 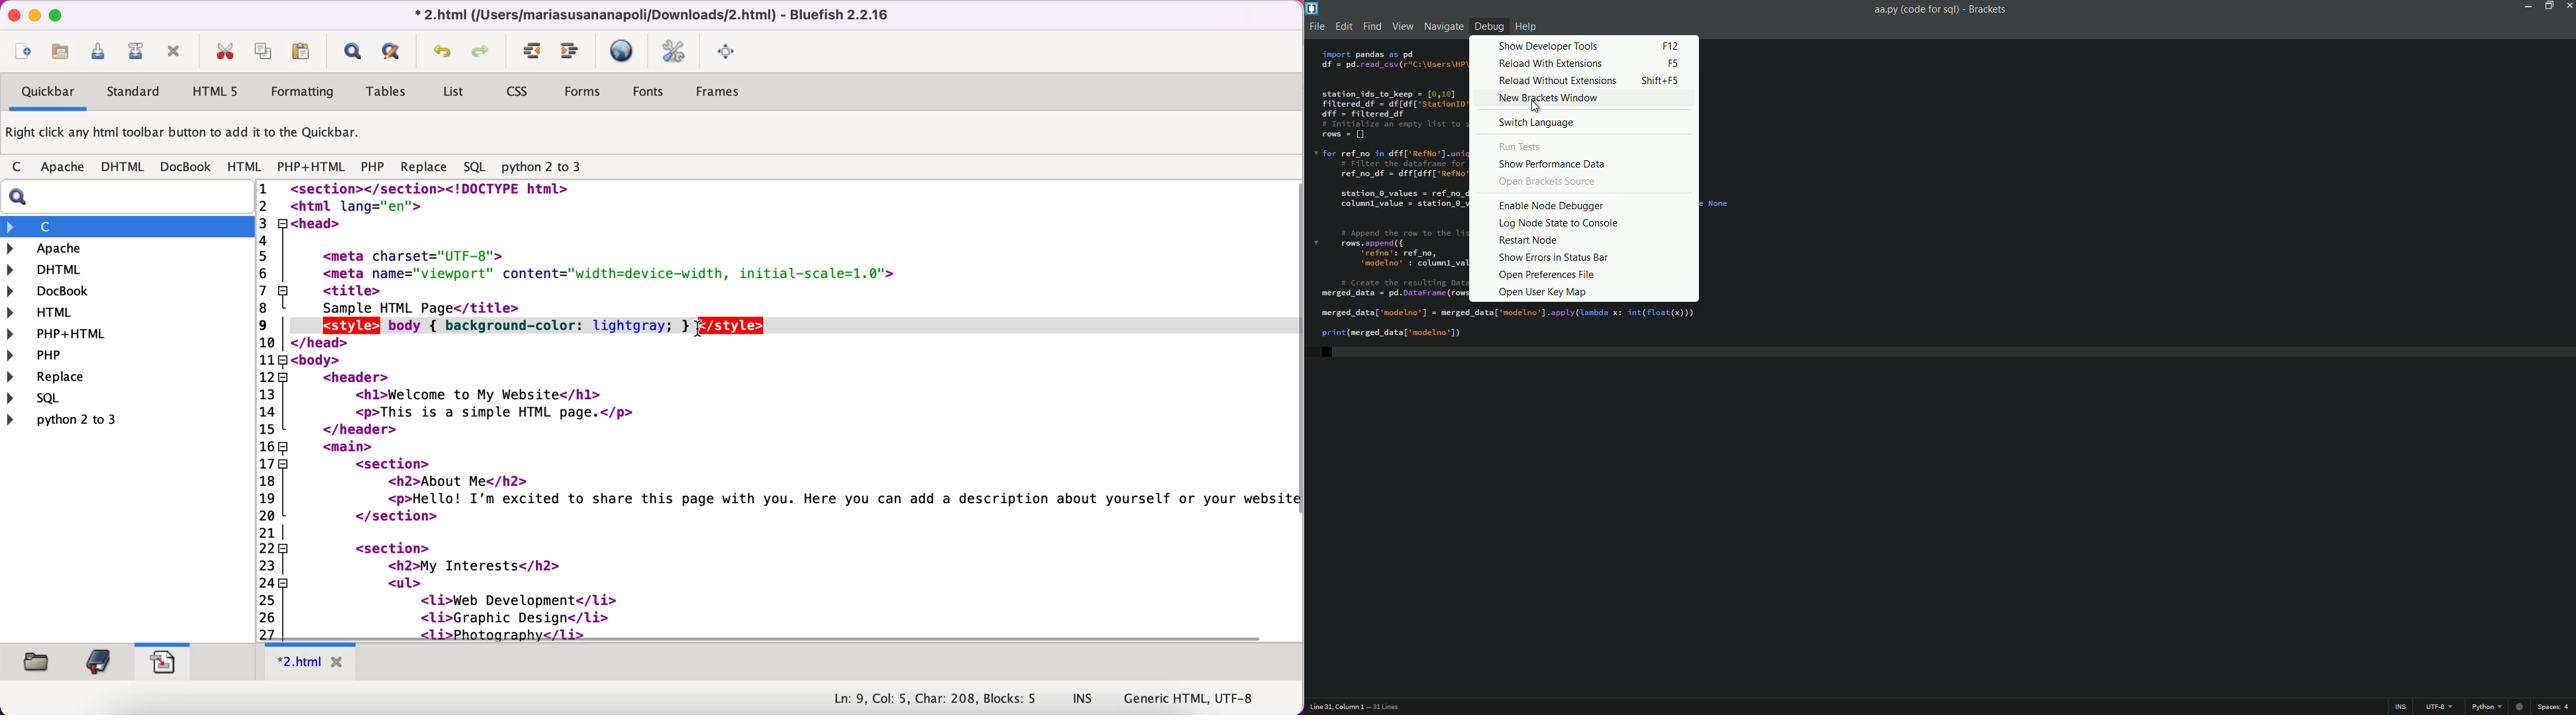 I want to click on advanced find and replace, so click(x=394, y=51).